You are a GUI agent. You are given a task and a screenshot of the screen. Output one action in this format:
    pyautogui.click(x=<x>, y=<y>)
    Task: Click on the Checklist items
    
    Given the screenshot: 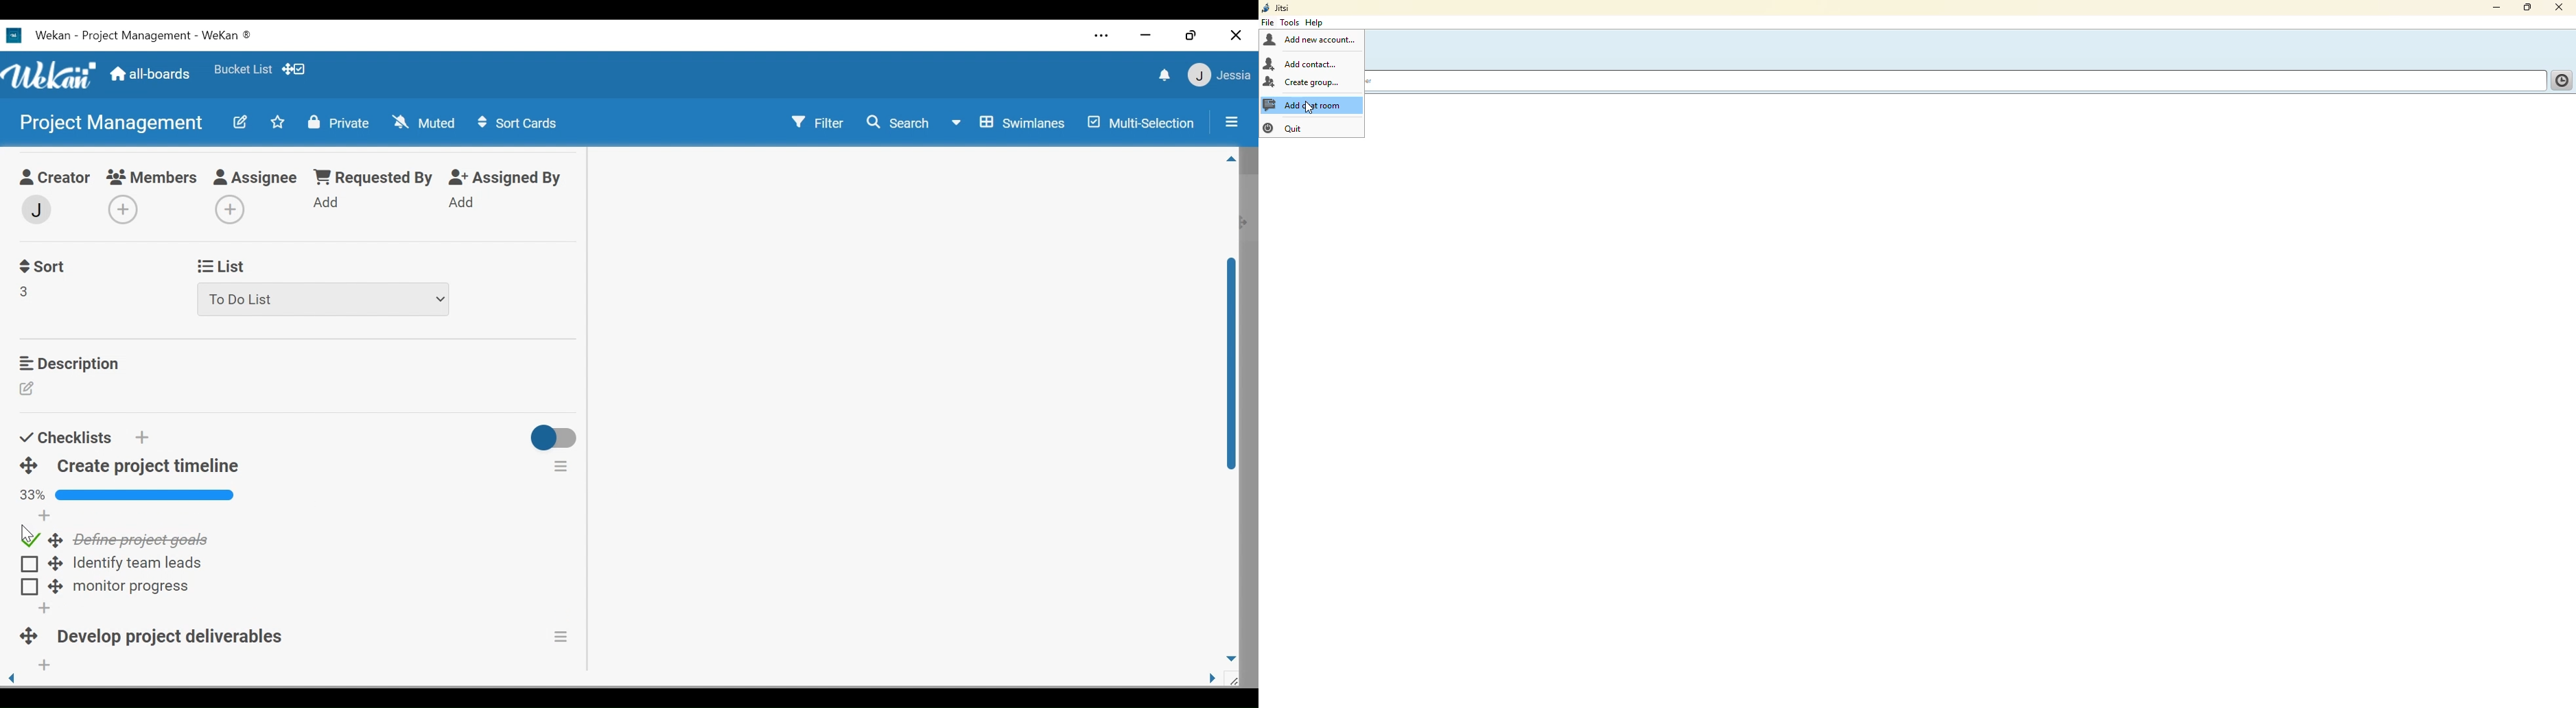 What is the action you would take?
    pyautogui.click(x=144, y=540)
    